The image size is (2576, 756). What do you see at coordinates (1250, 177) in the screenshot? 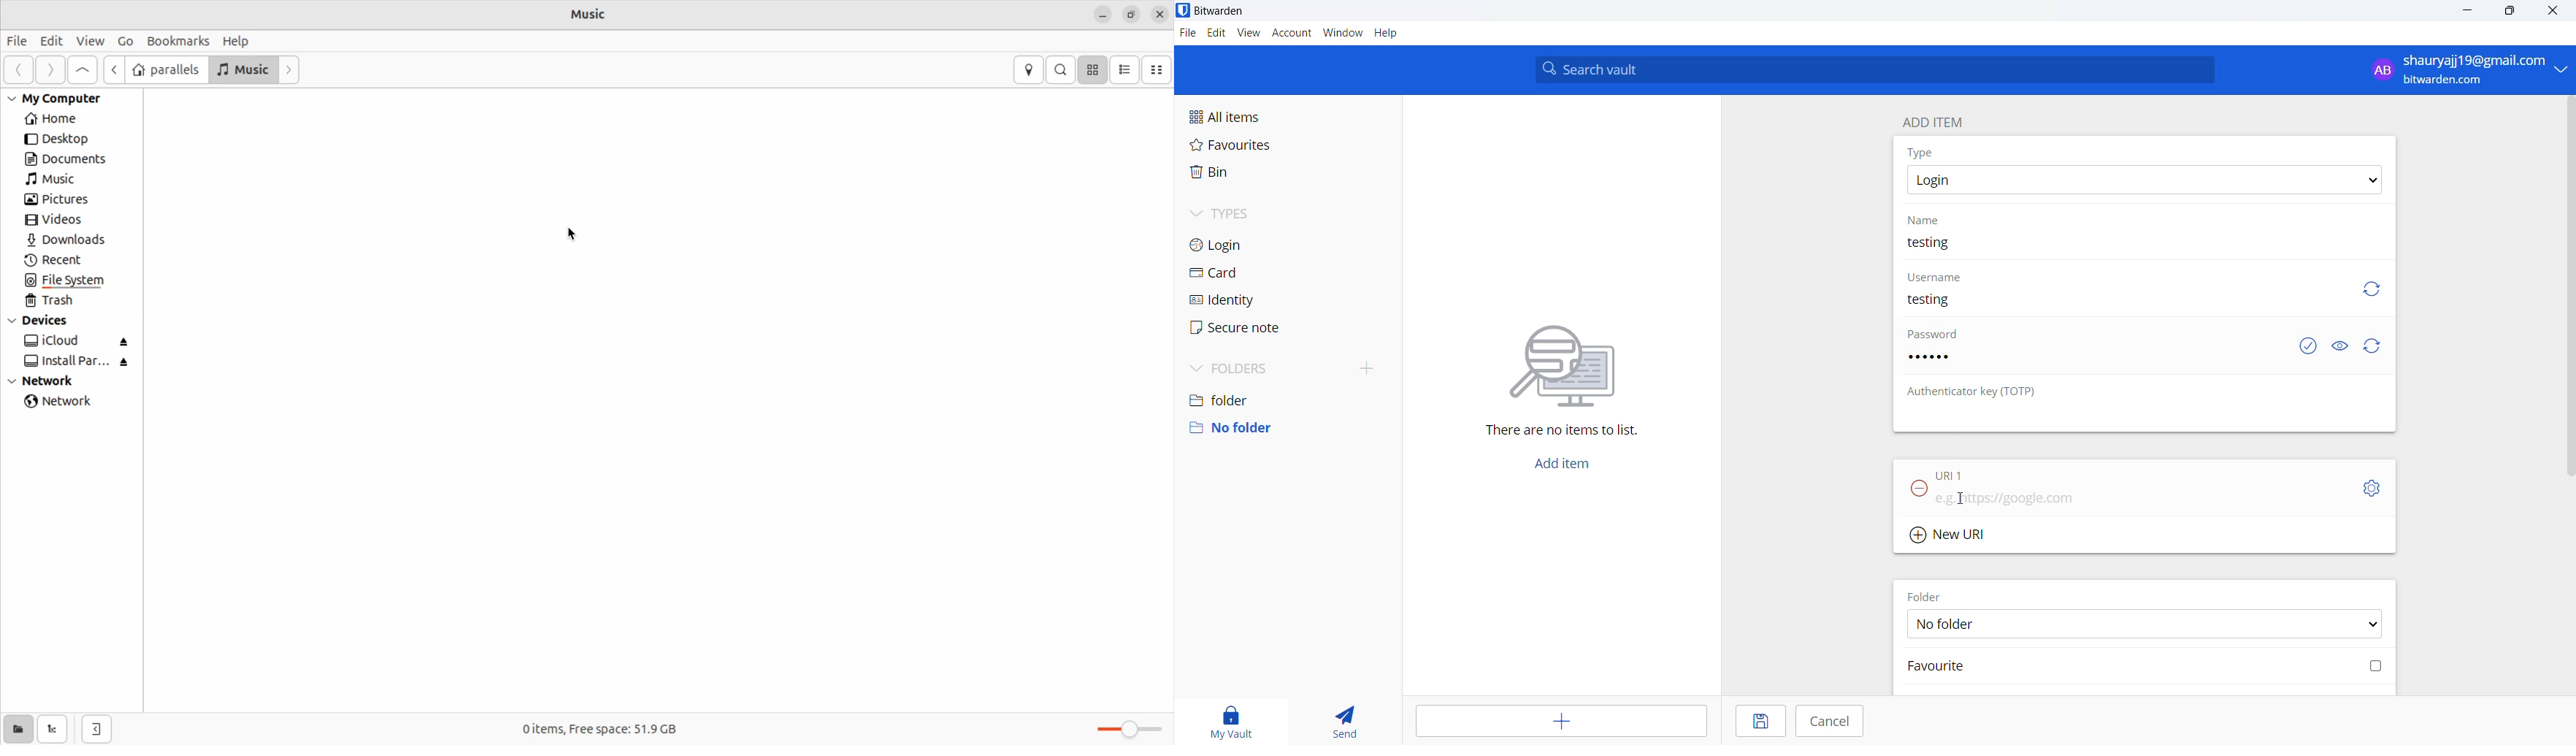
I see `bin` at bounding box center [1250, 177].